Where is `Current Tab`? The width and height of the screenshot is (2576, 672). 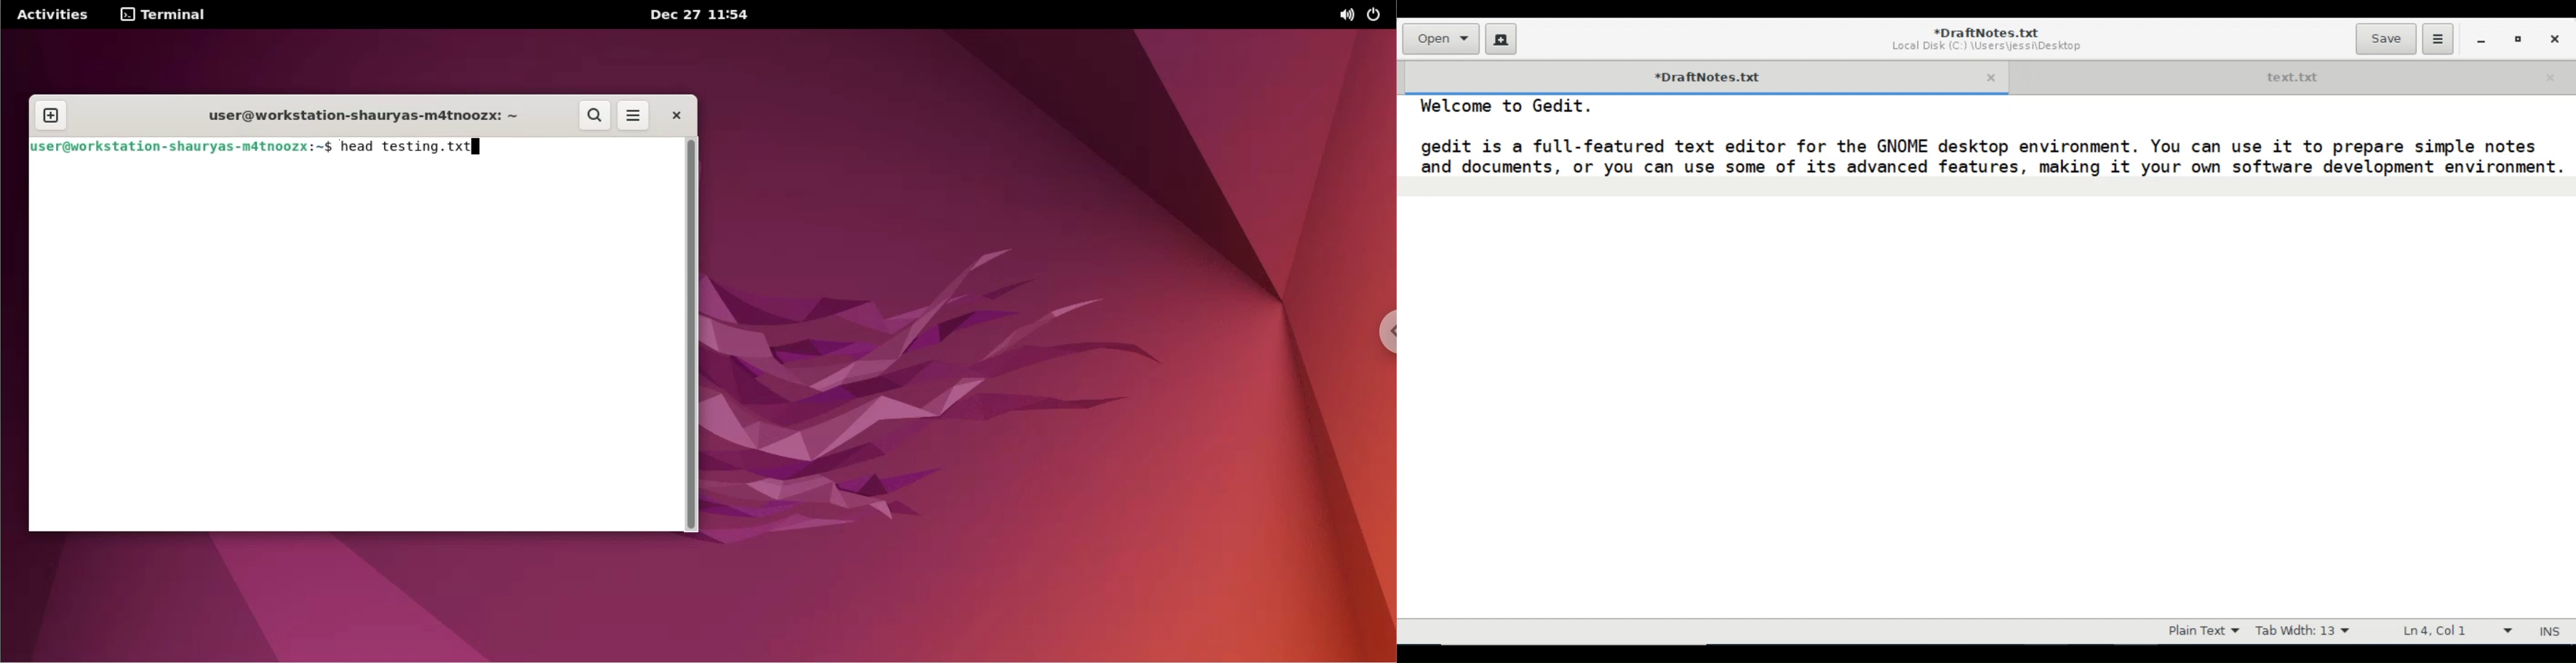 Current Tab is located at coordinates (1698, 76).